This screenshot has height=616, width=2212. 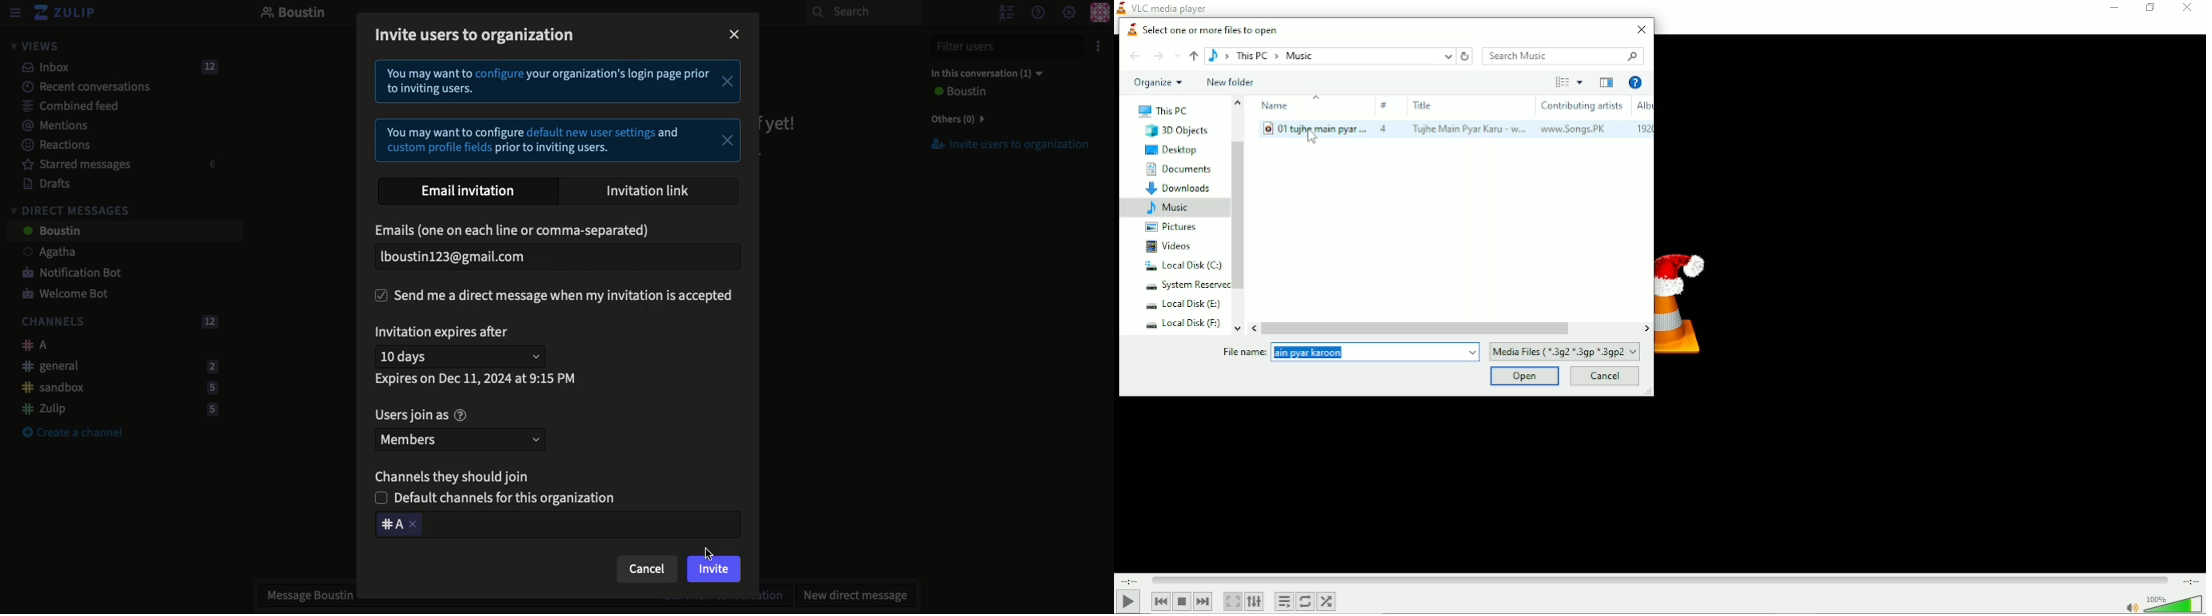 What do you see at coordinates (73, 433) in the screenshot?
I see `Create a channel` at bounding box center [73, 433].